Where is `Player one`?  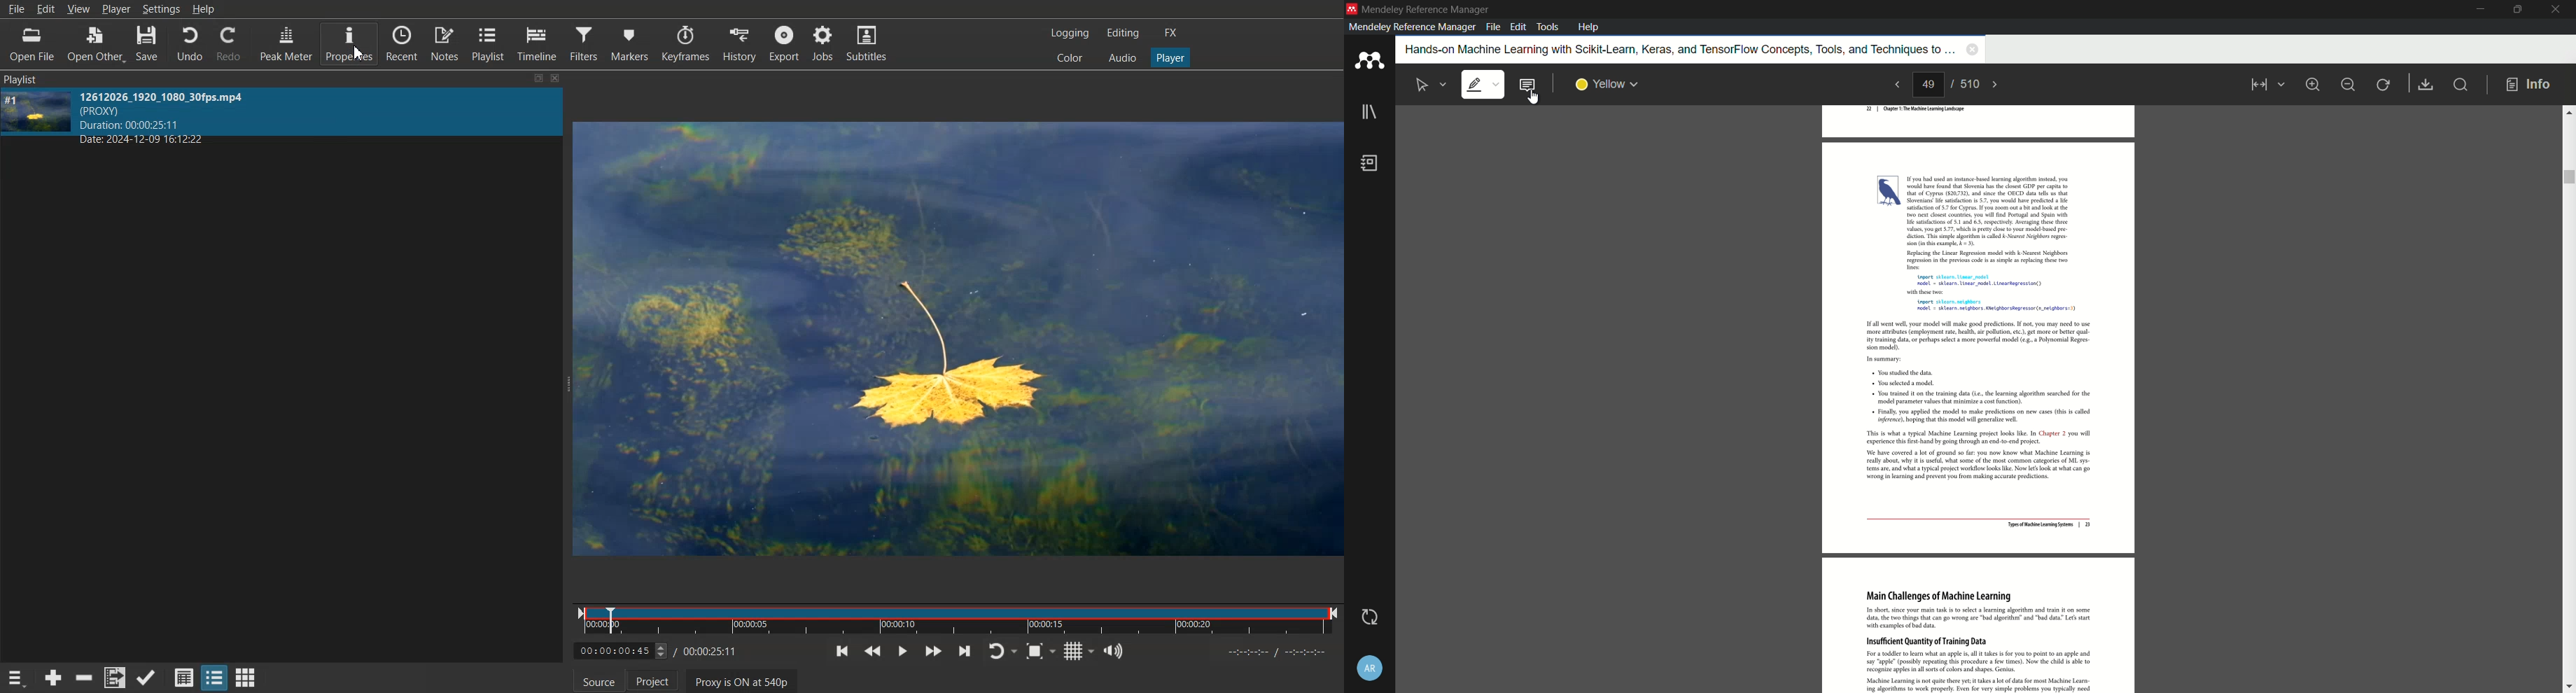
Player one is located at coordinates (1169, 56).